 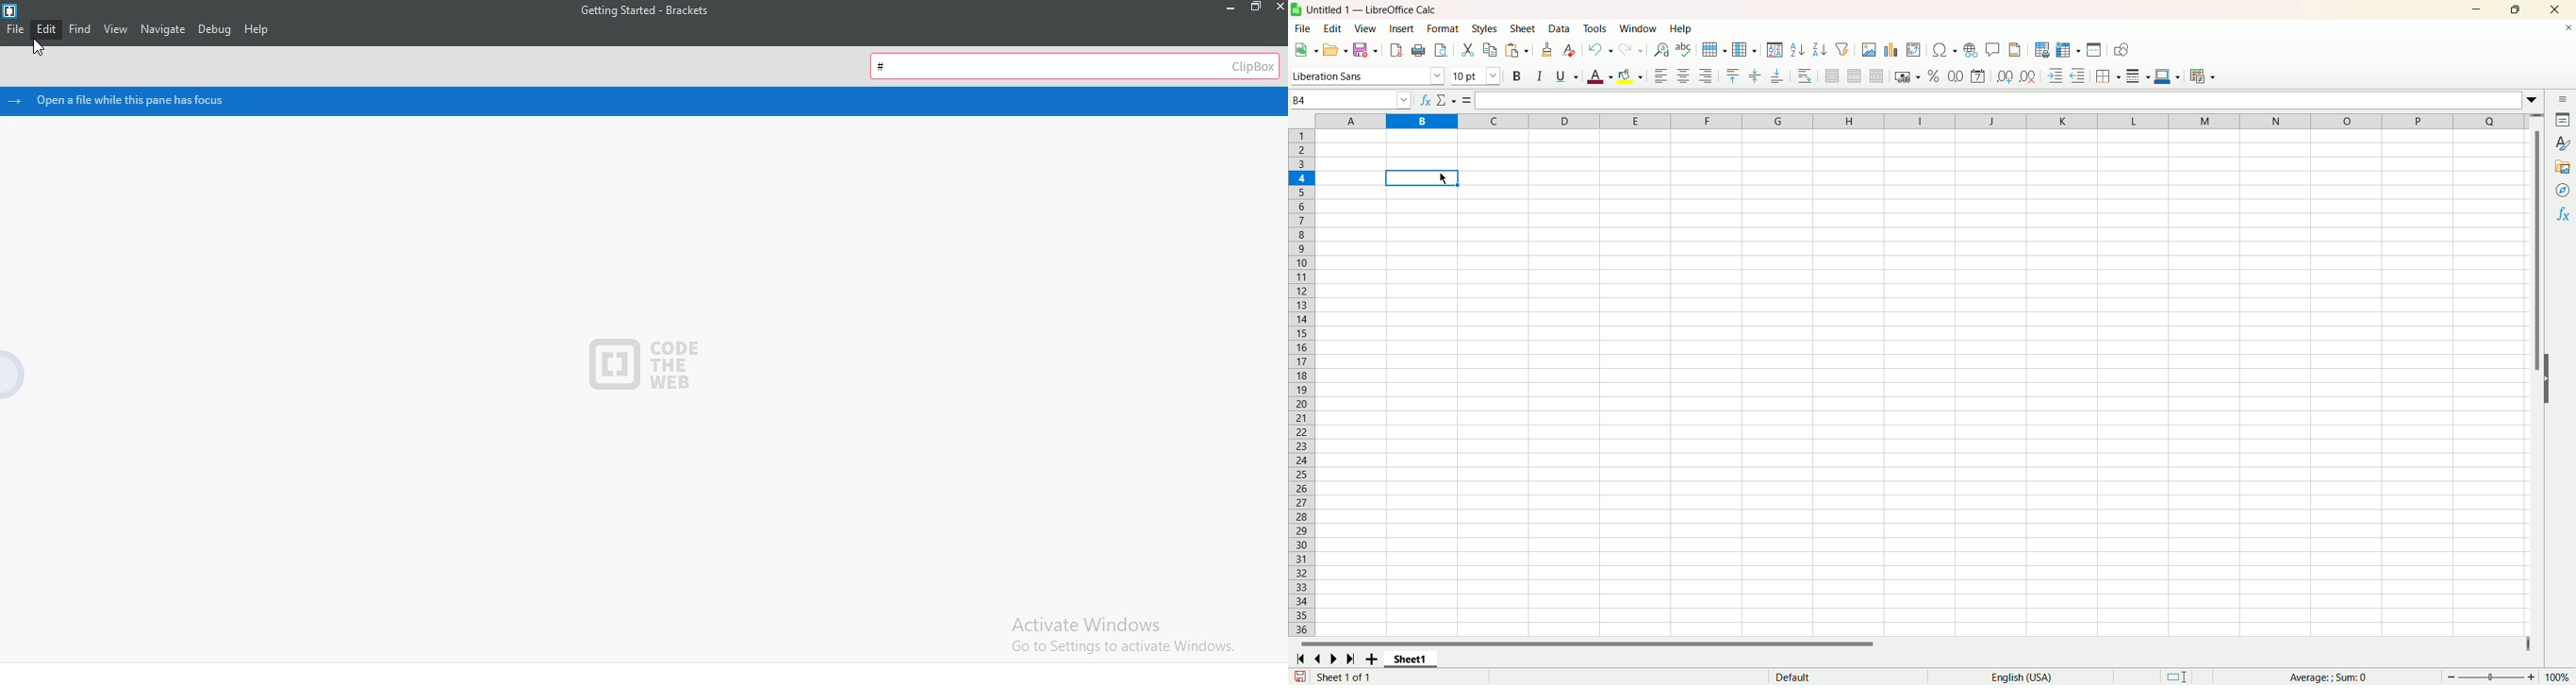 I want to click on Untitled 1 - LibreOffice Calc, so click(x=1379, y=8).